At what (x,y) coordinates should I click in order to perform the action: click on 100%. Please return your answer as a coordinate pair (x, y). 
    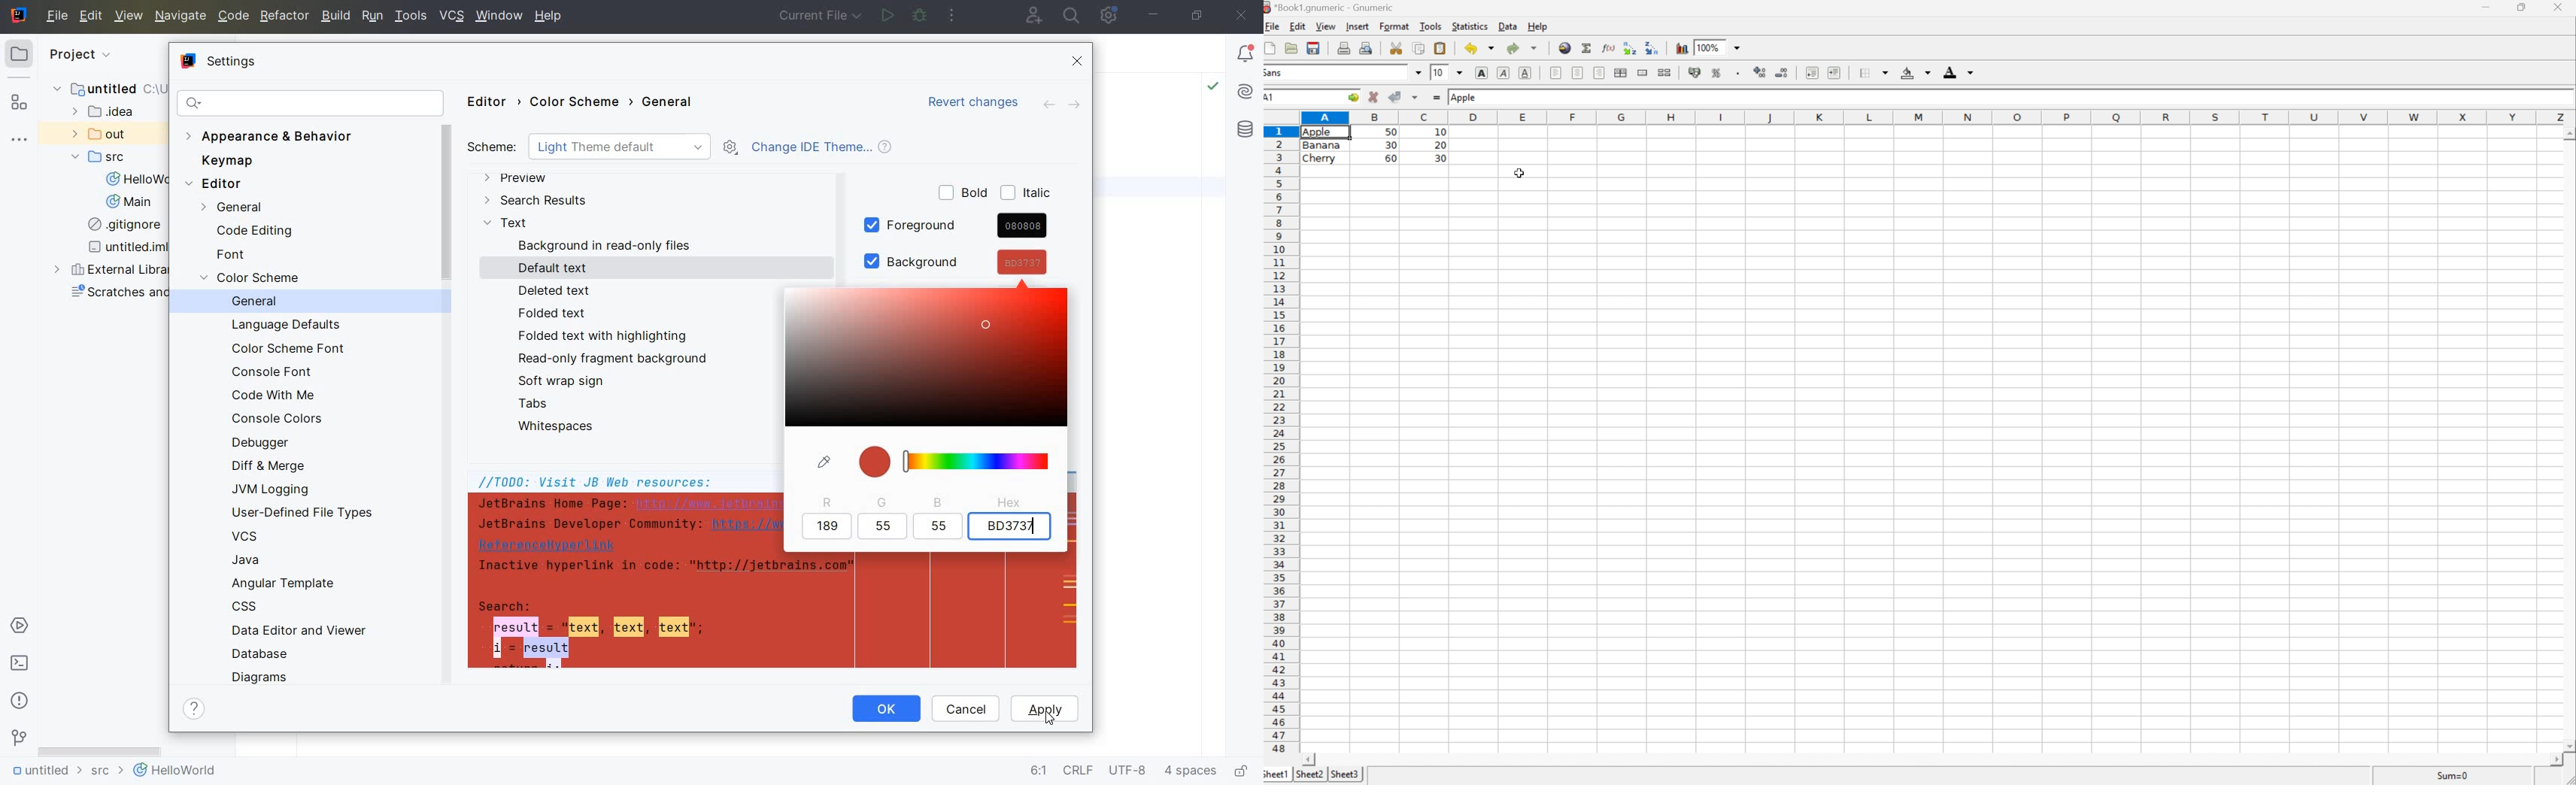
    Looking at the image, I should click on (1708, 46).